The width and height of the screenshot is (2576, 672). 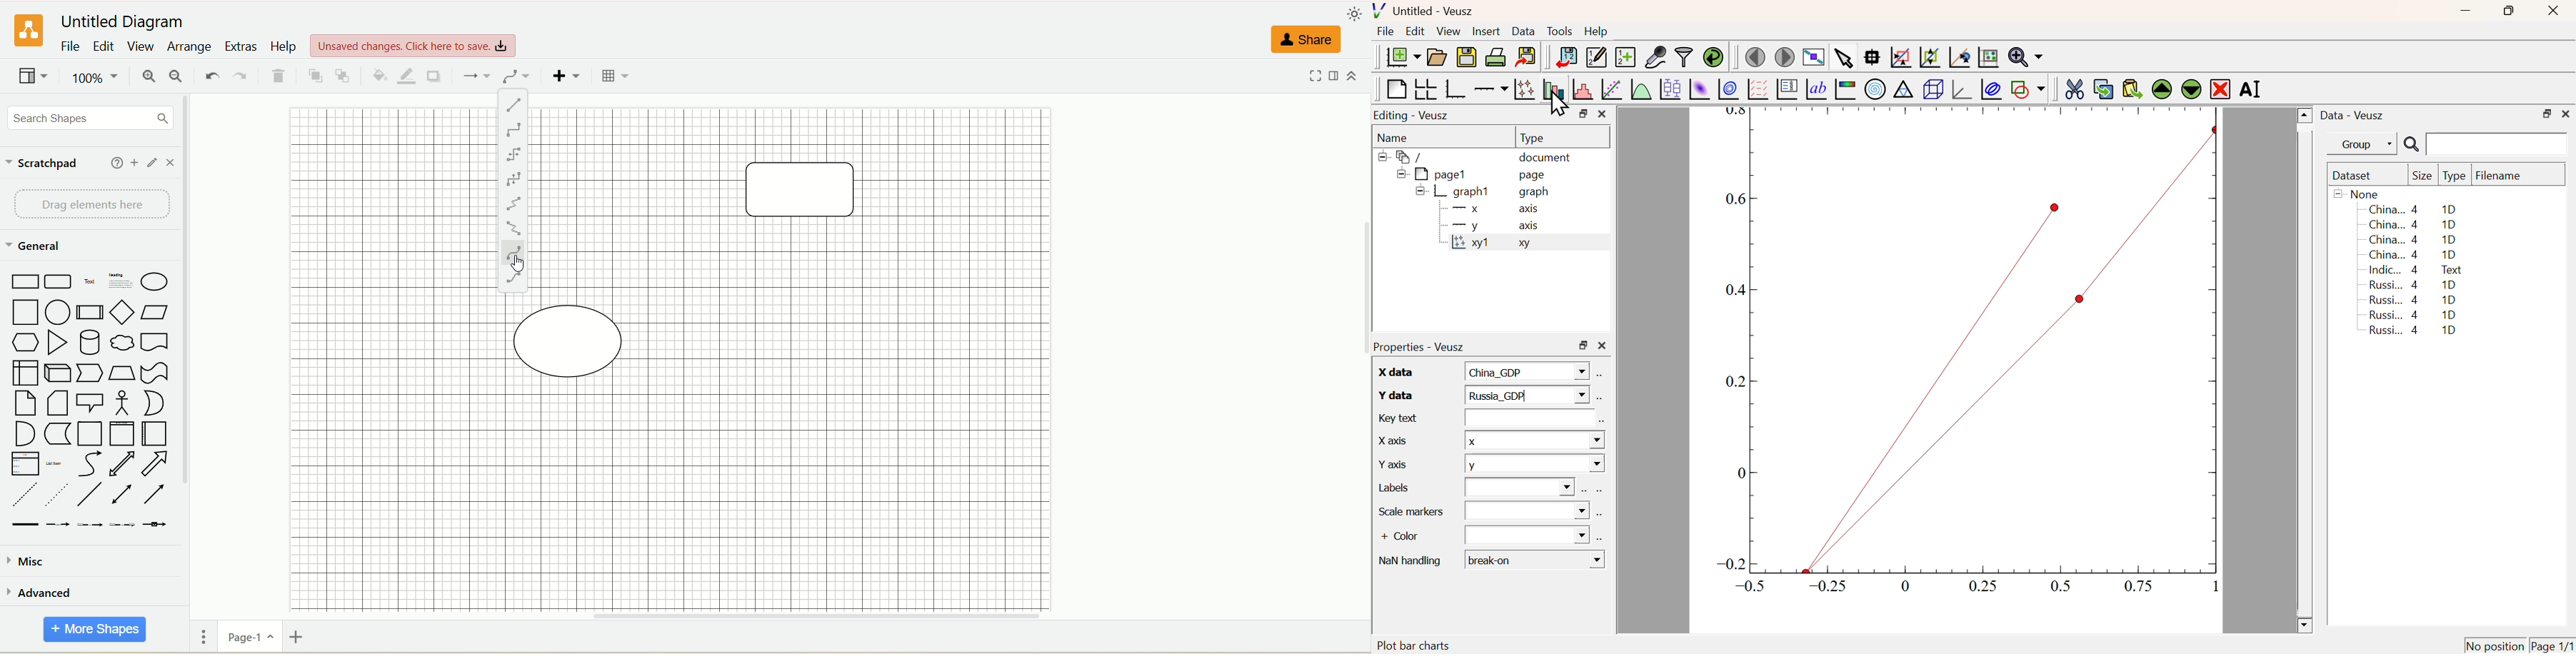 I want to click on zoom factor, so click(x=94, y=79).